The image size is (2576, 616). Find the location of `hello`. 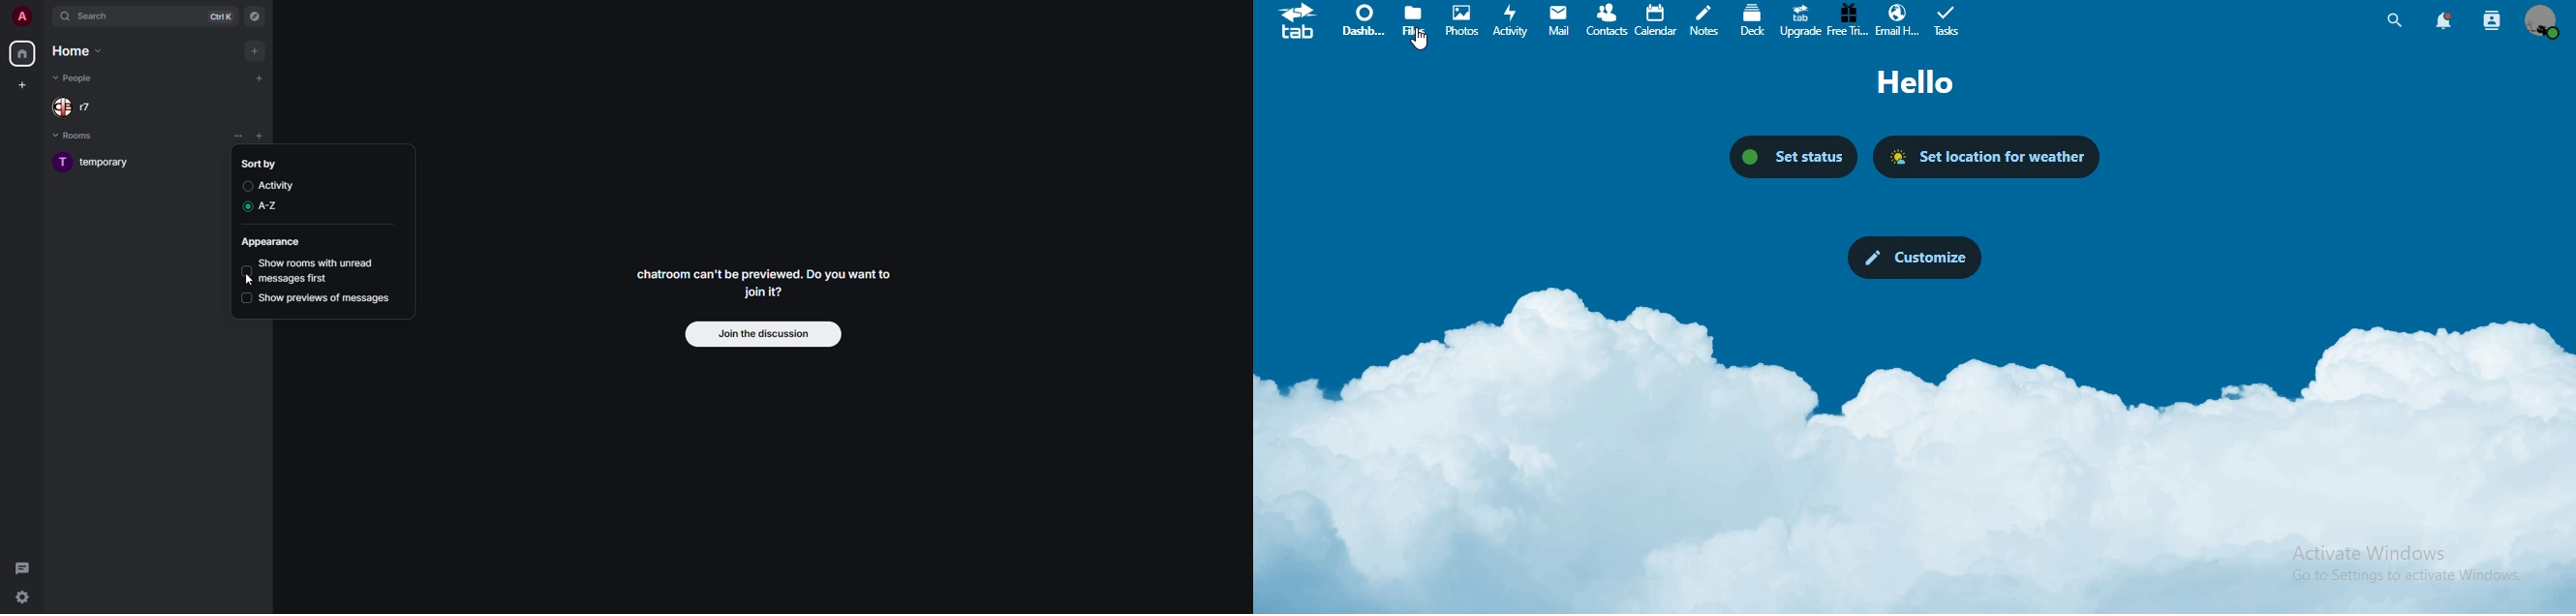

hello is located at coordinates (1916, 81).